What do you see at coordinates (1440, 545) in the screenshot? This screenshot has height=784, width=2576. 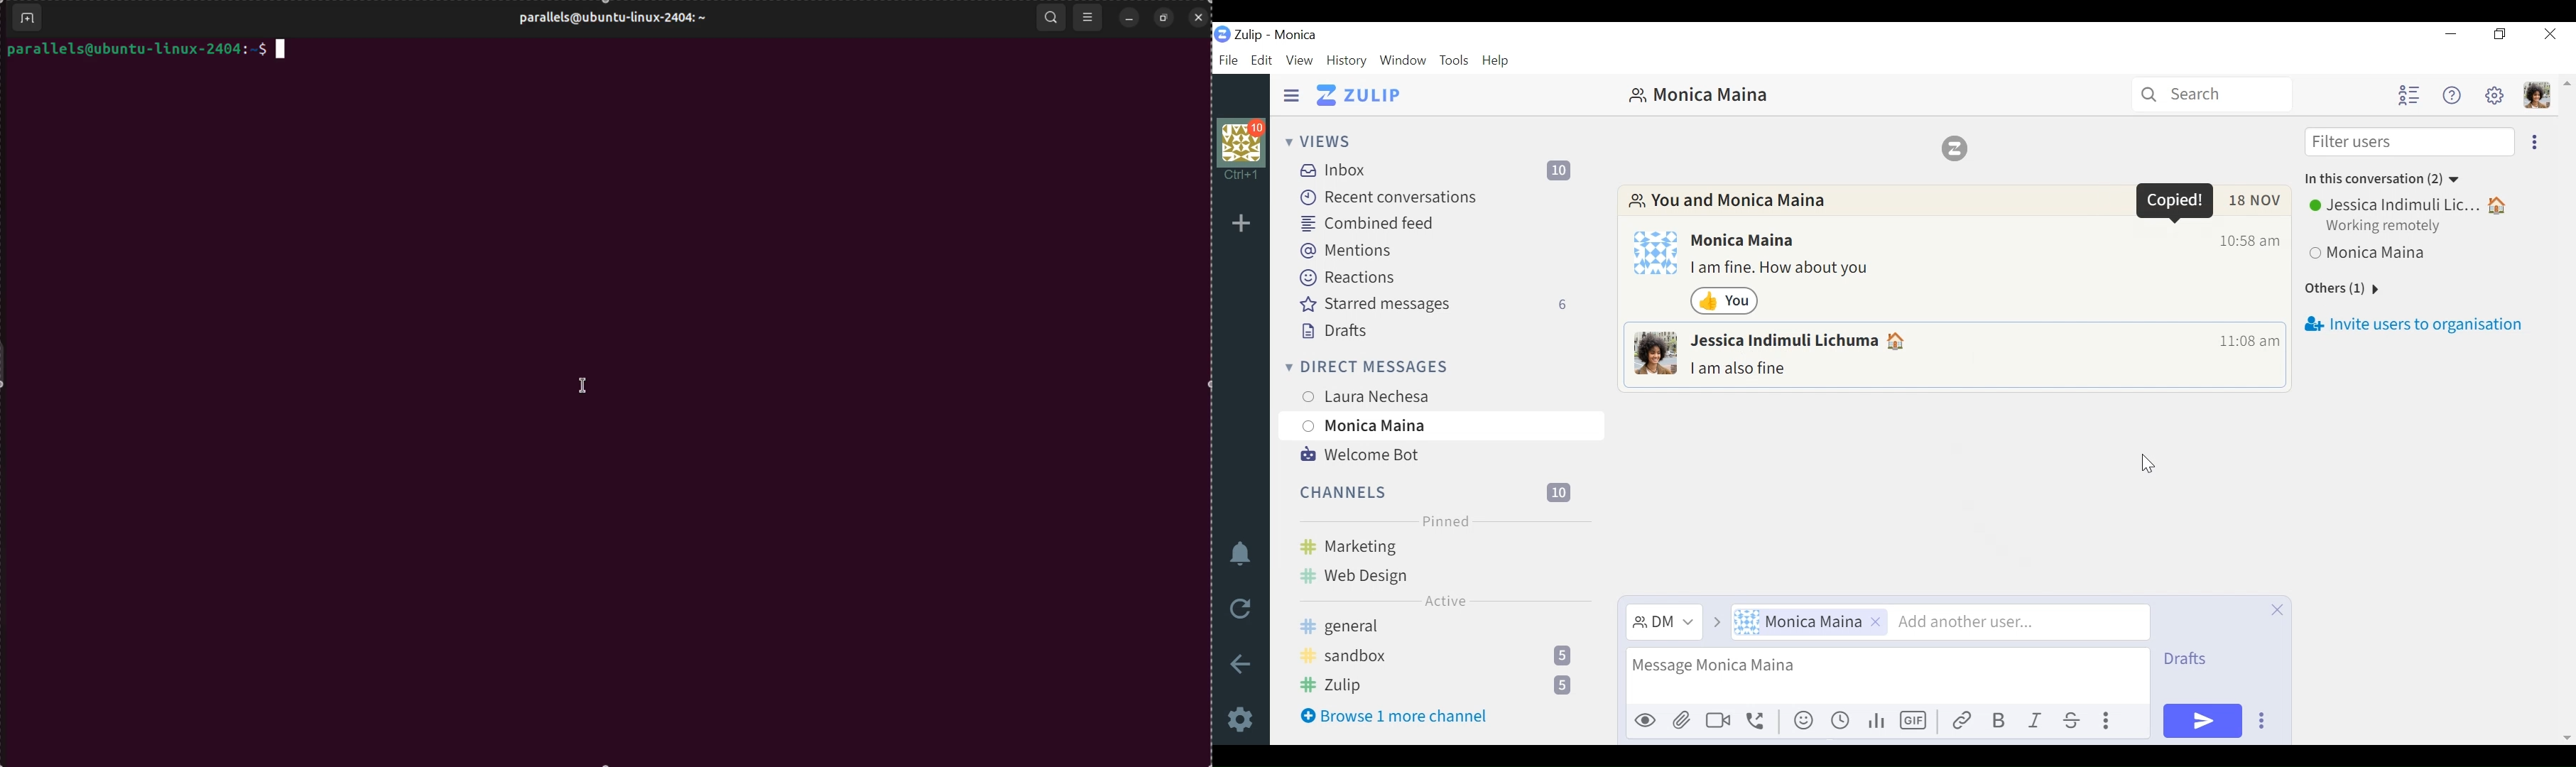 I see `Marketing` at bounding box center [1440, 545].